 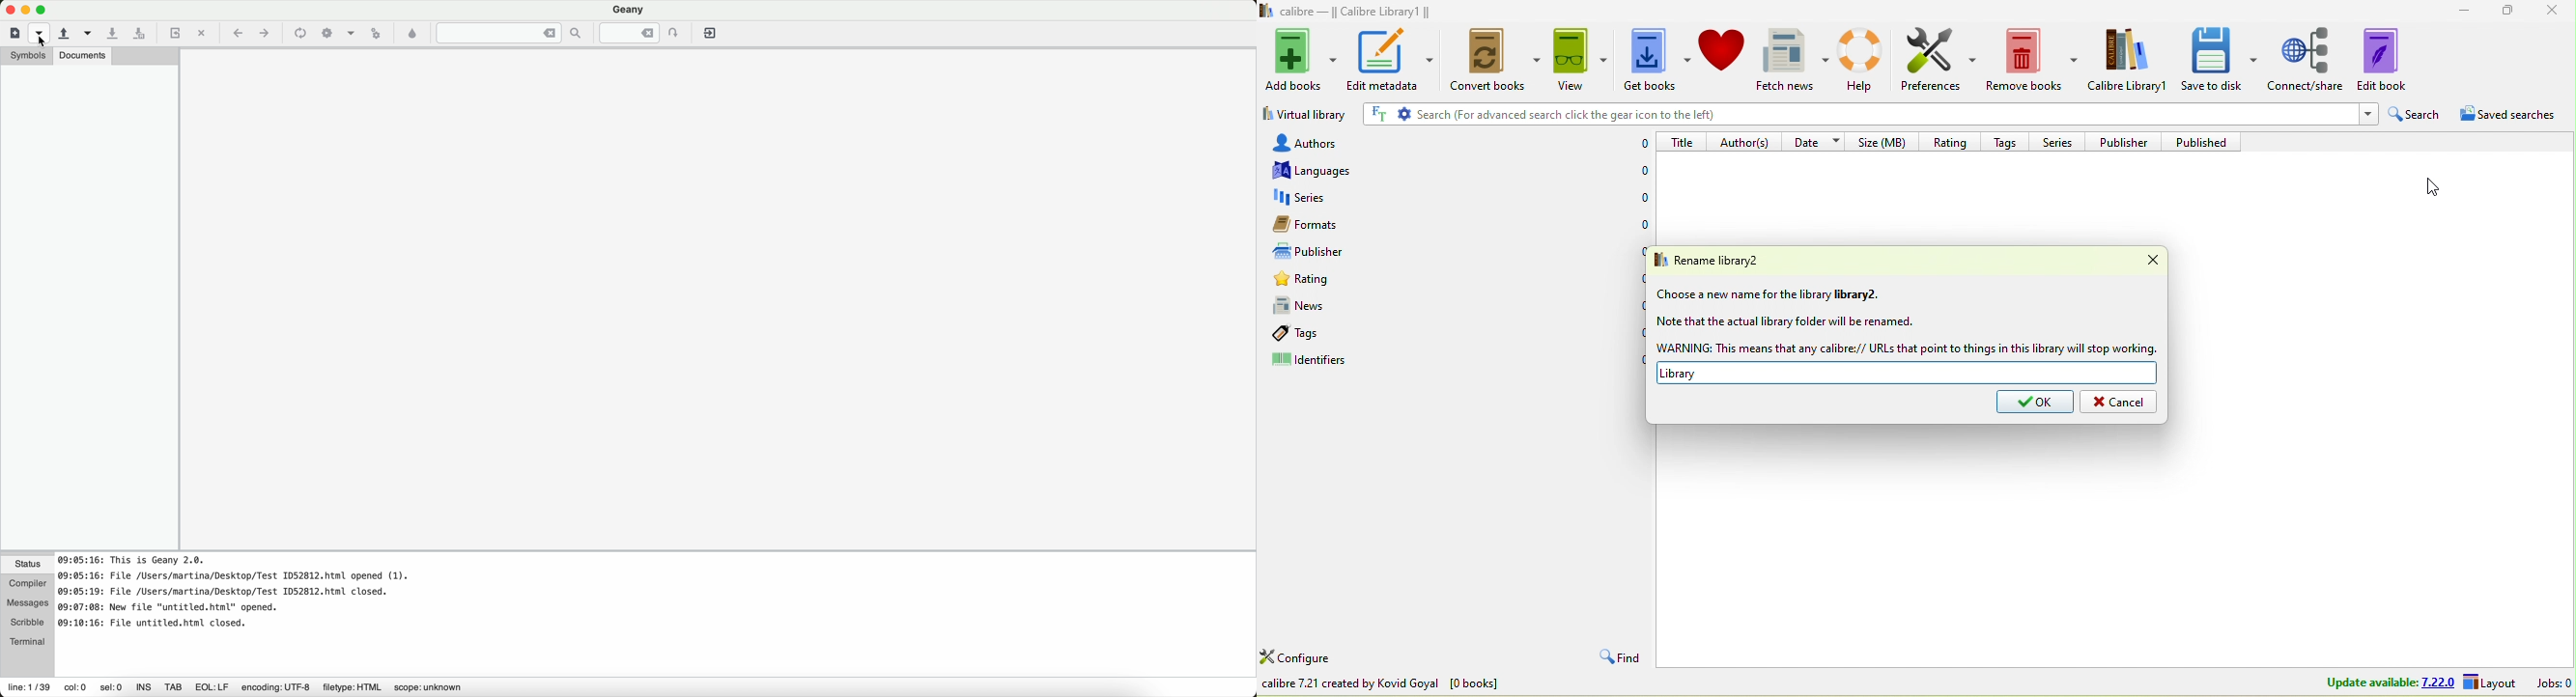 I want to click on search, so click(x=2416, y=115).